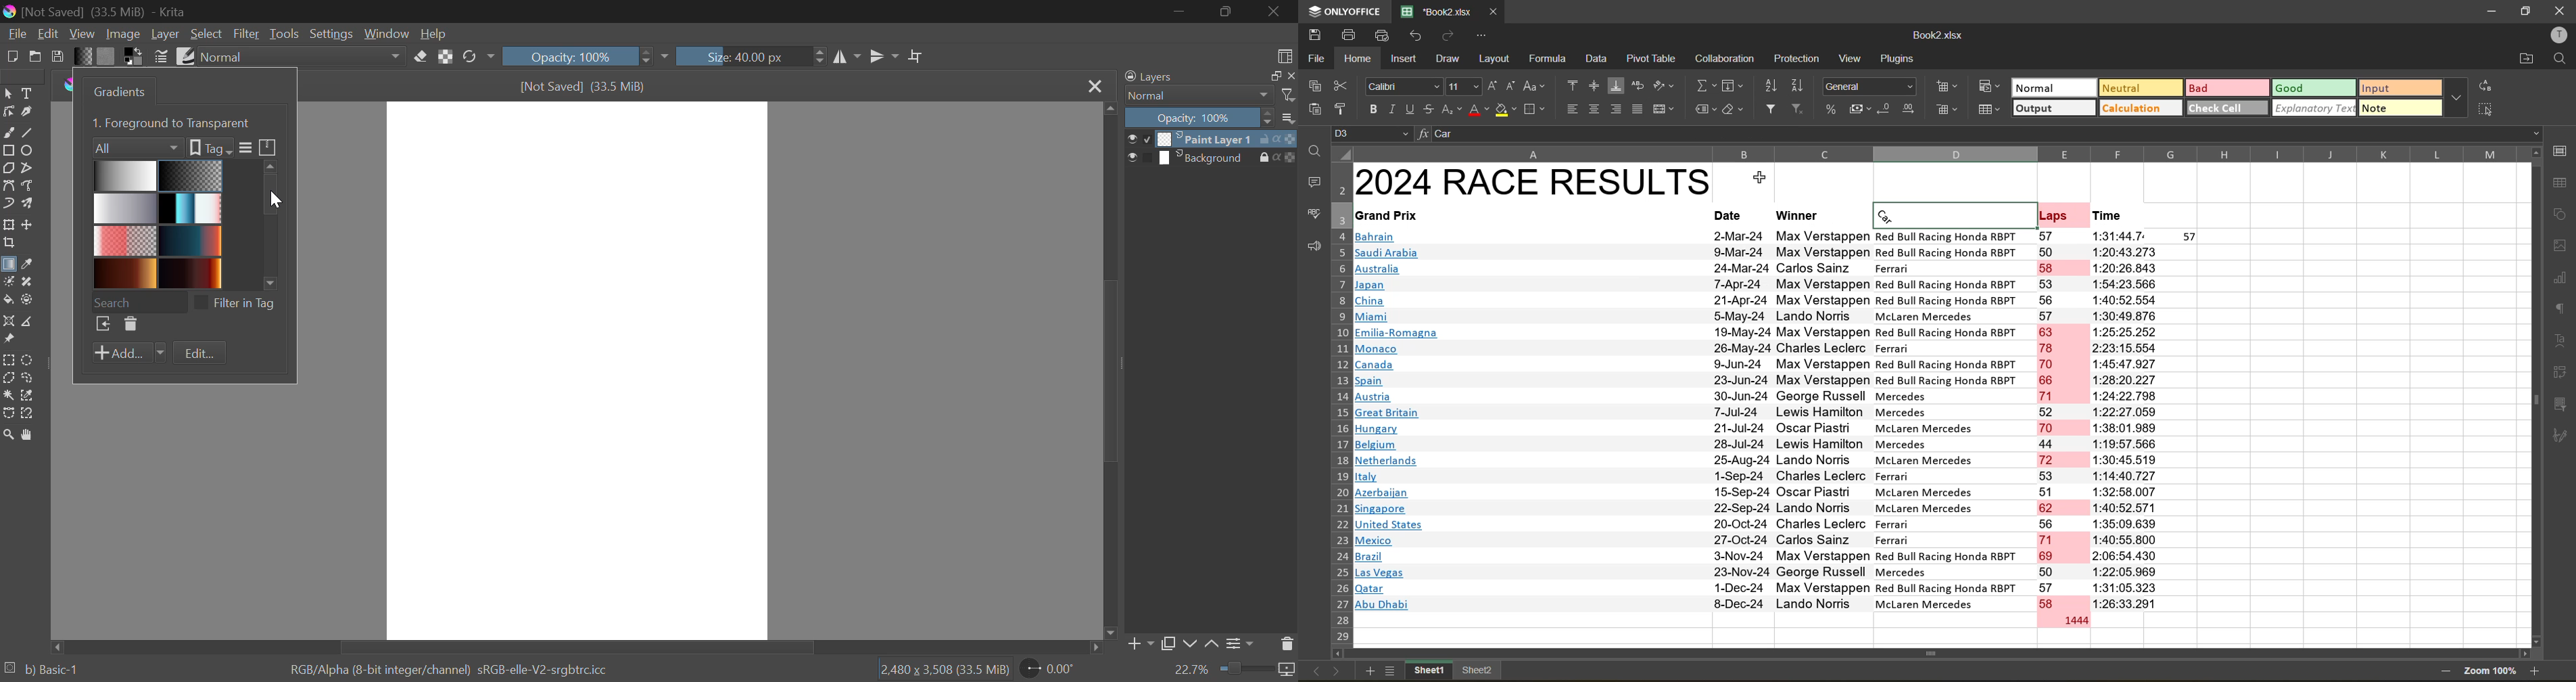 This screenshot has width=2576, height=700. I want to click on 1. Foreground to Transparent, so click(173, 122).